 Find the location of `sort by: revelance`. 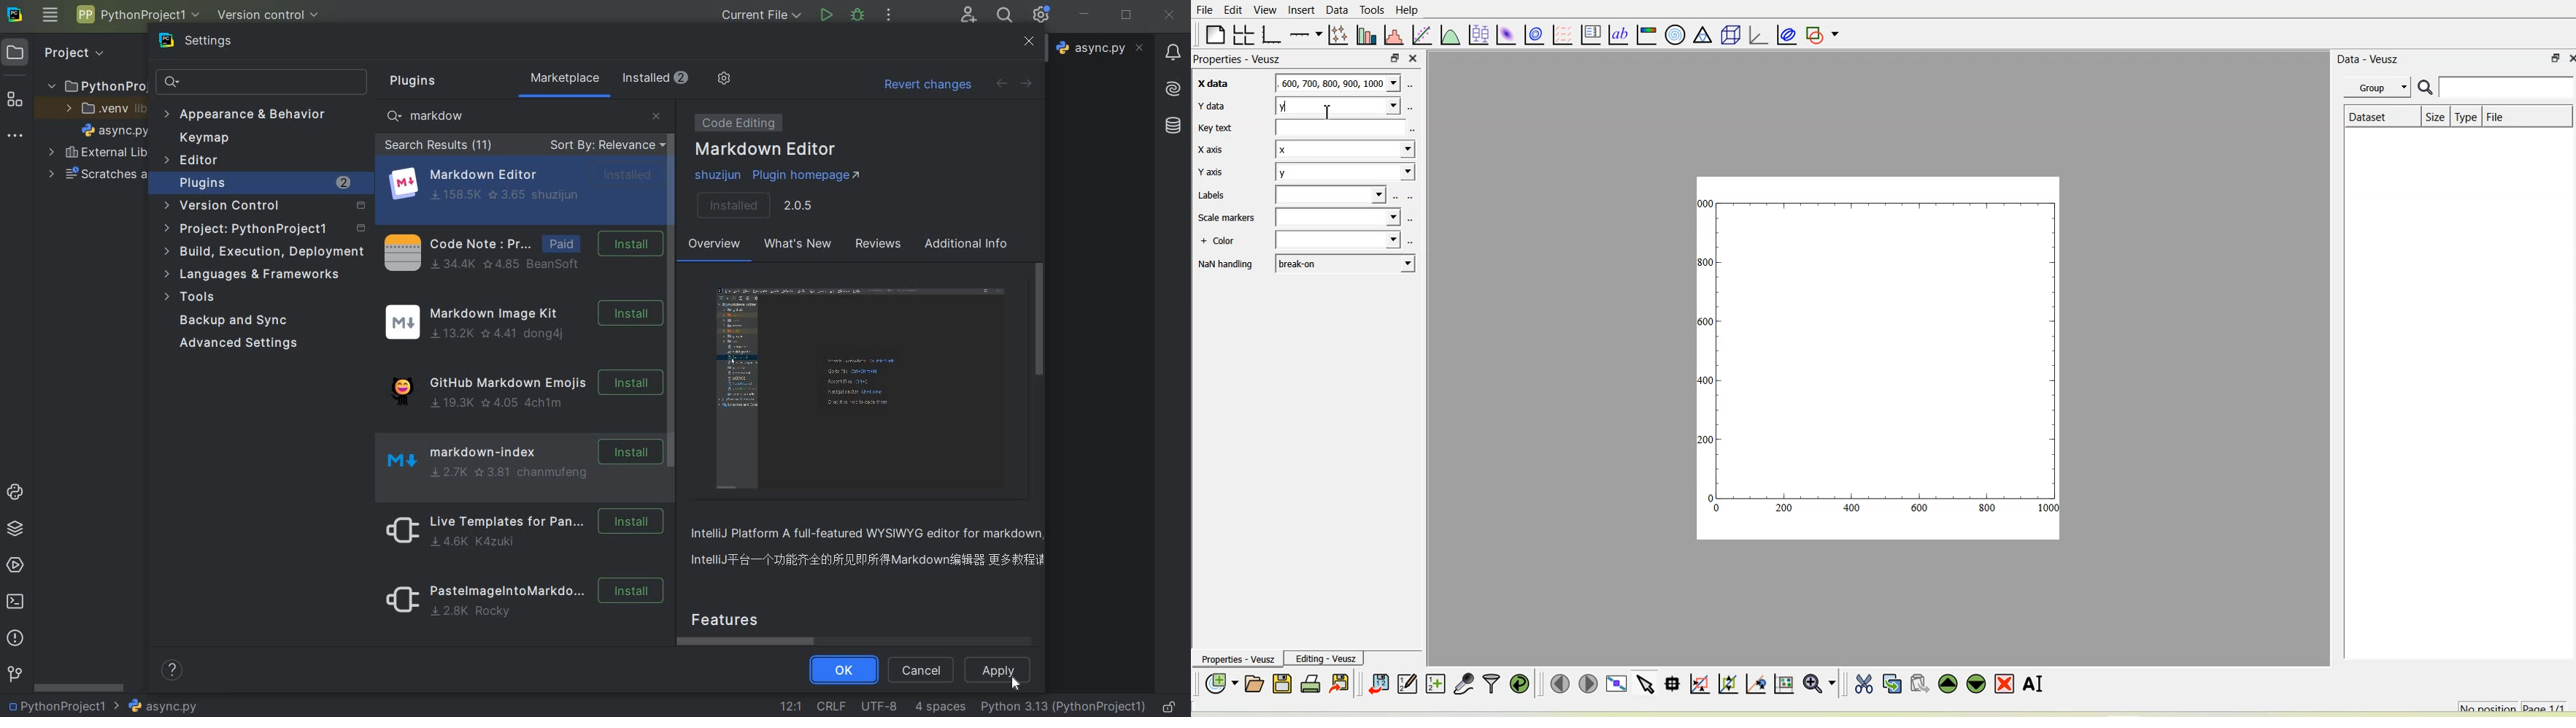

sort by: revelance is located at coordinates (605, 146).